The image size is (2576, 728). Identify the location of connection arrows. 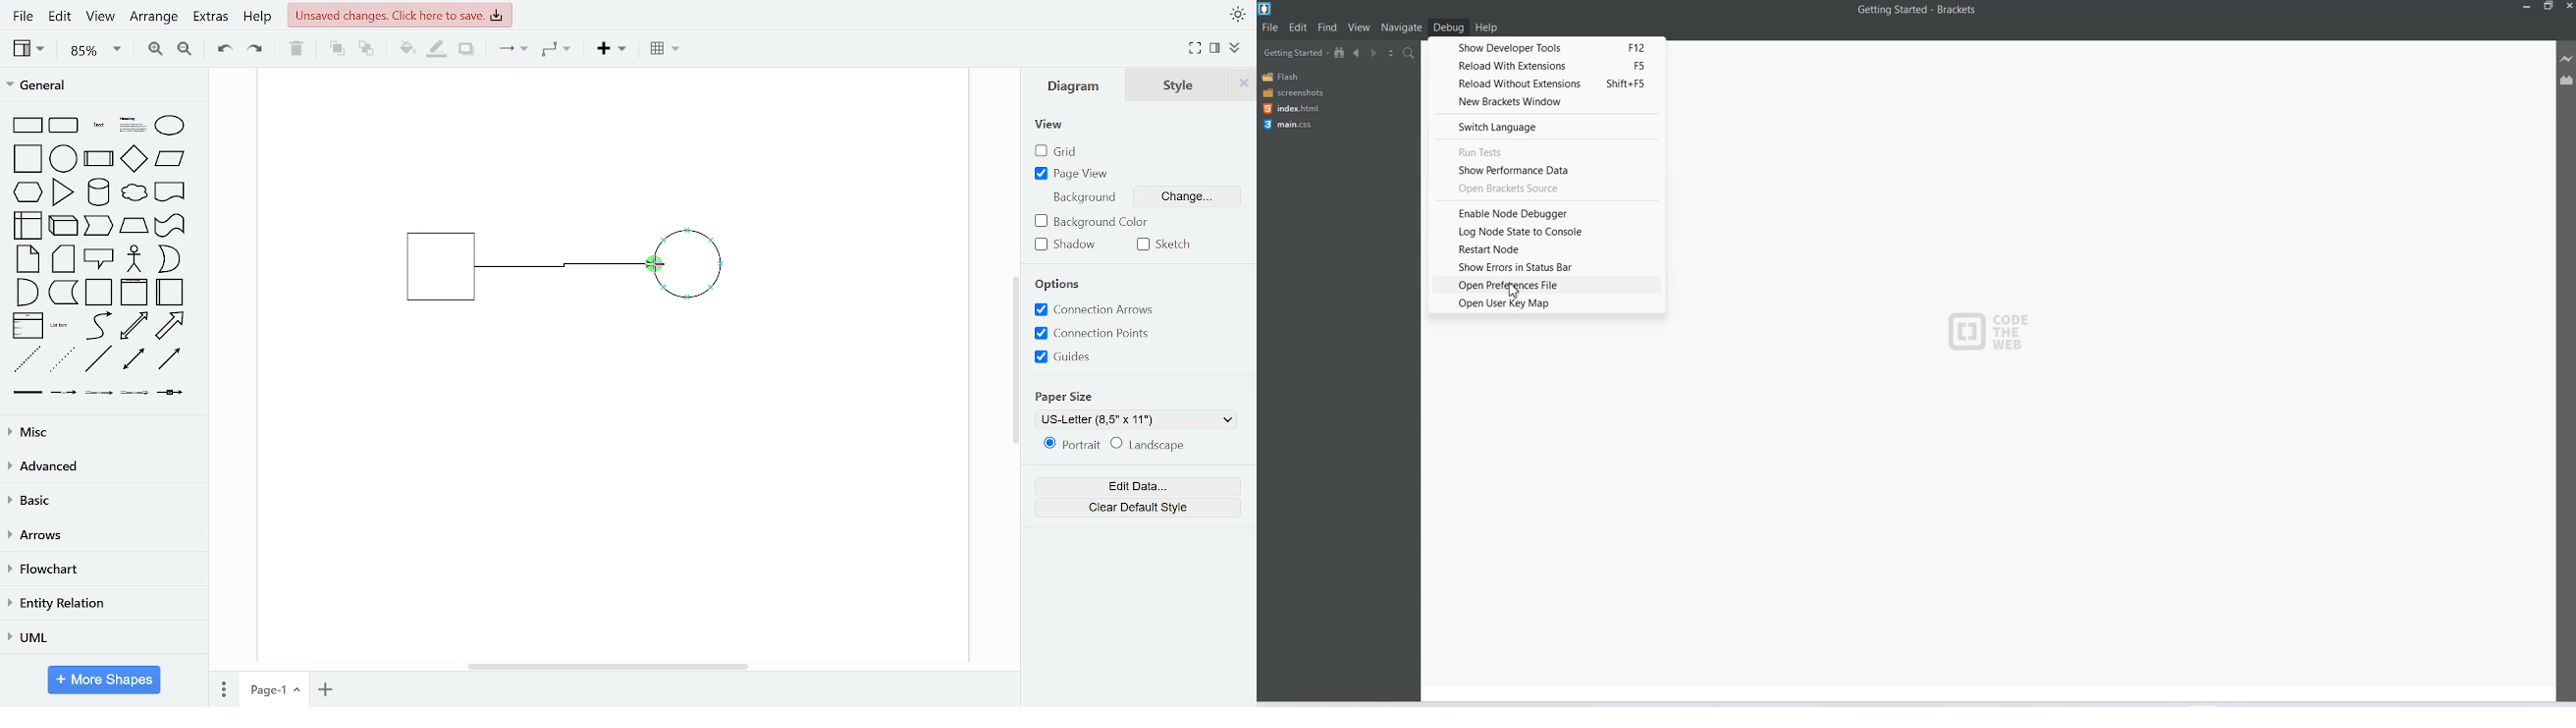
(1091, 310).